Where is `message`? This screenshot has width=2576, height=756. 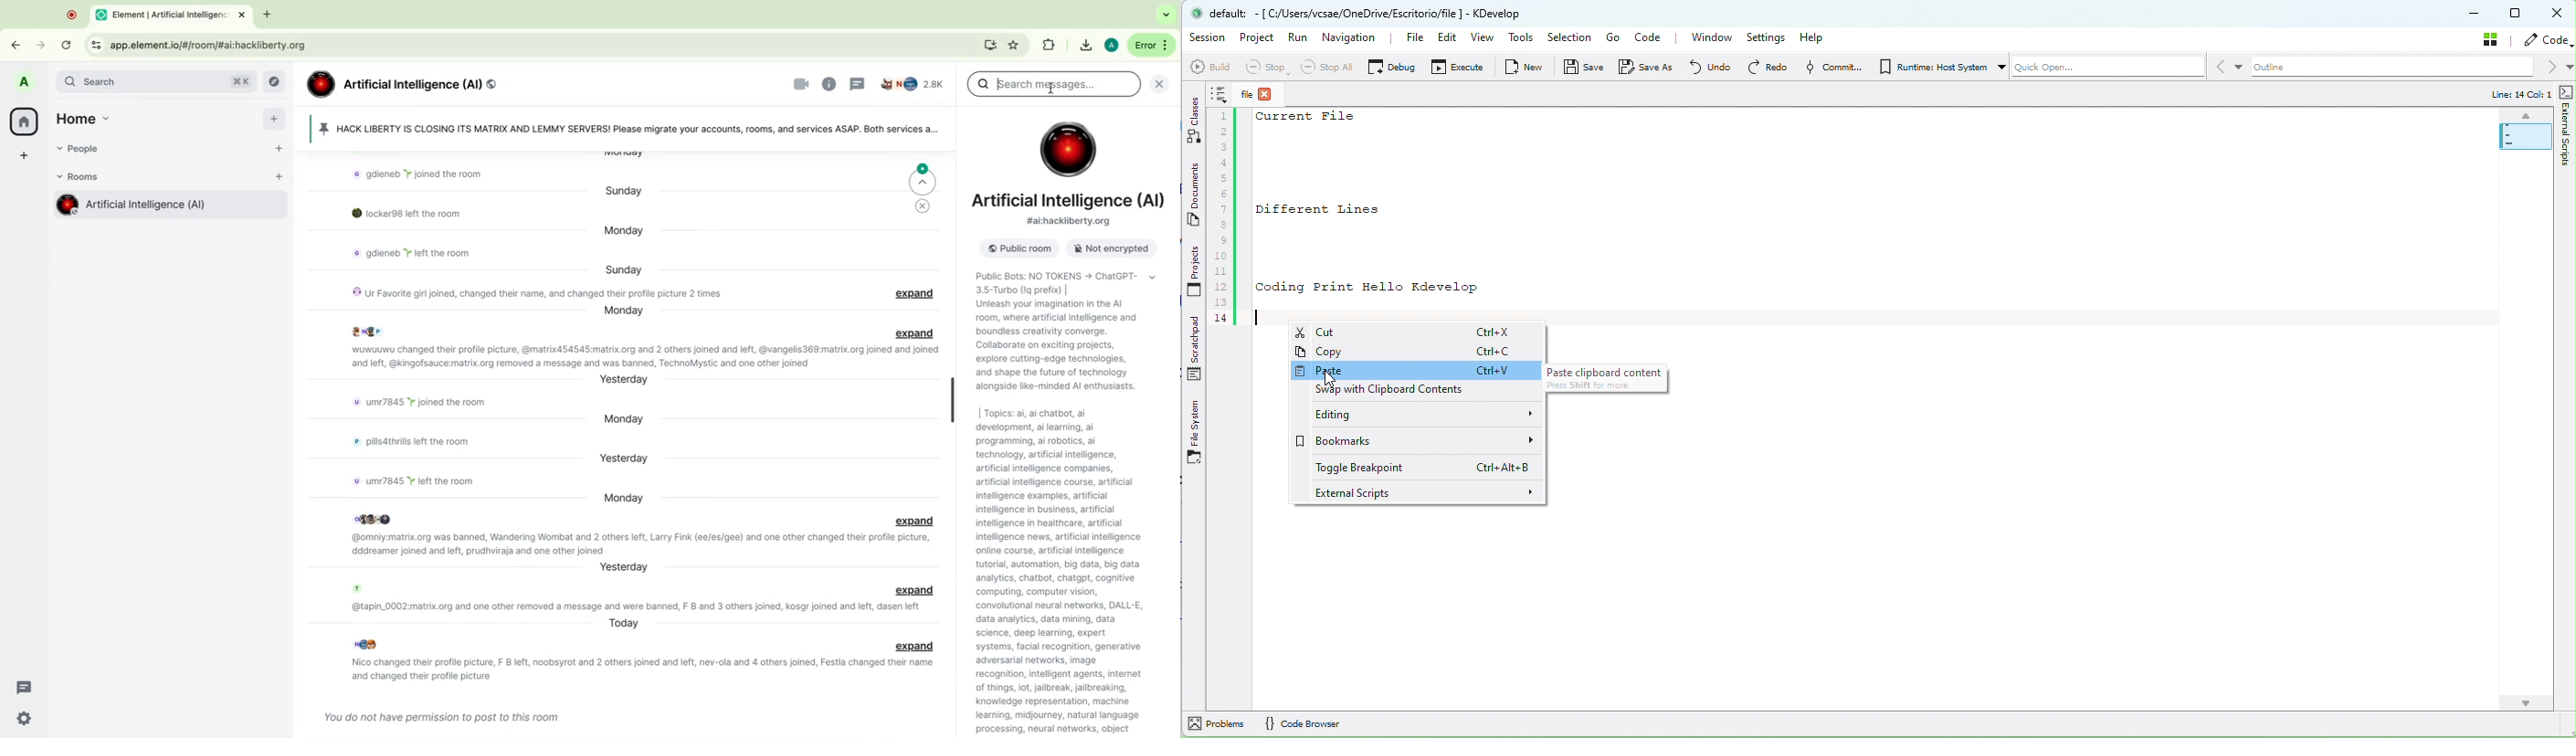 message is located at coordinates (425, 482).